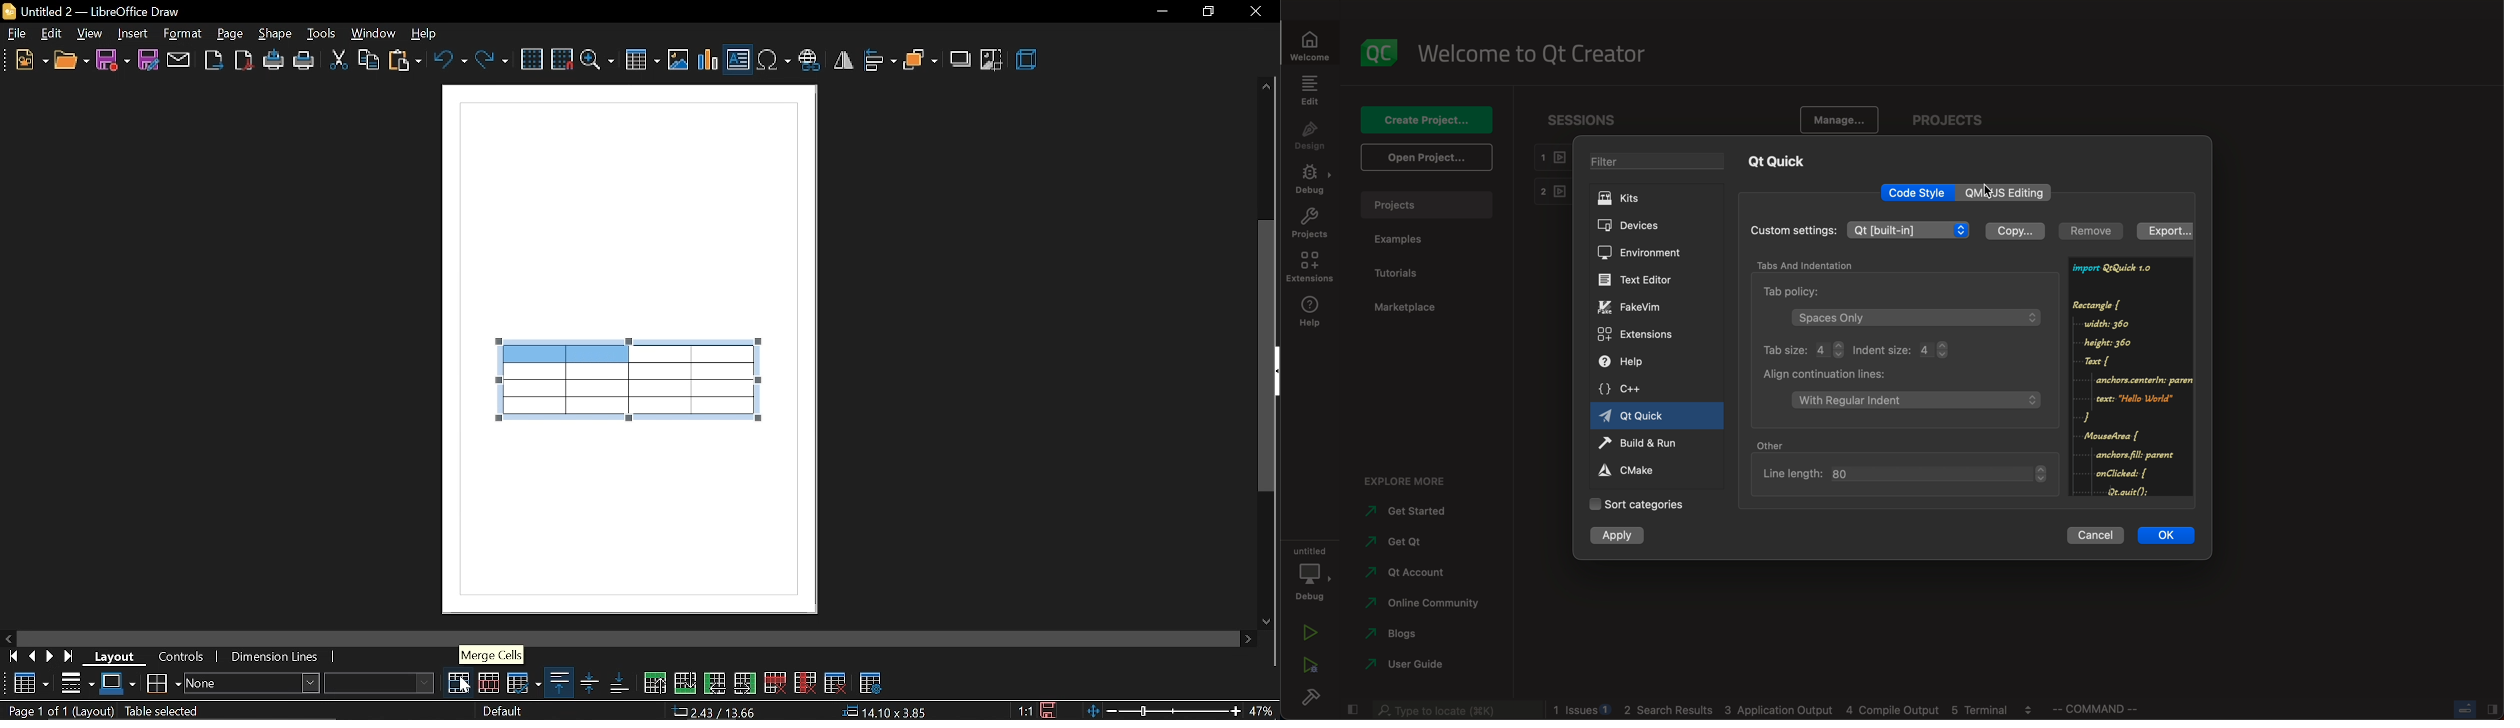  What do you see at coordinates (1840, 118) in the screenshot?
I see `manage` at bounding box center [1840, 118].